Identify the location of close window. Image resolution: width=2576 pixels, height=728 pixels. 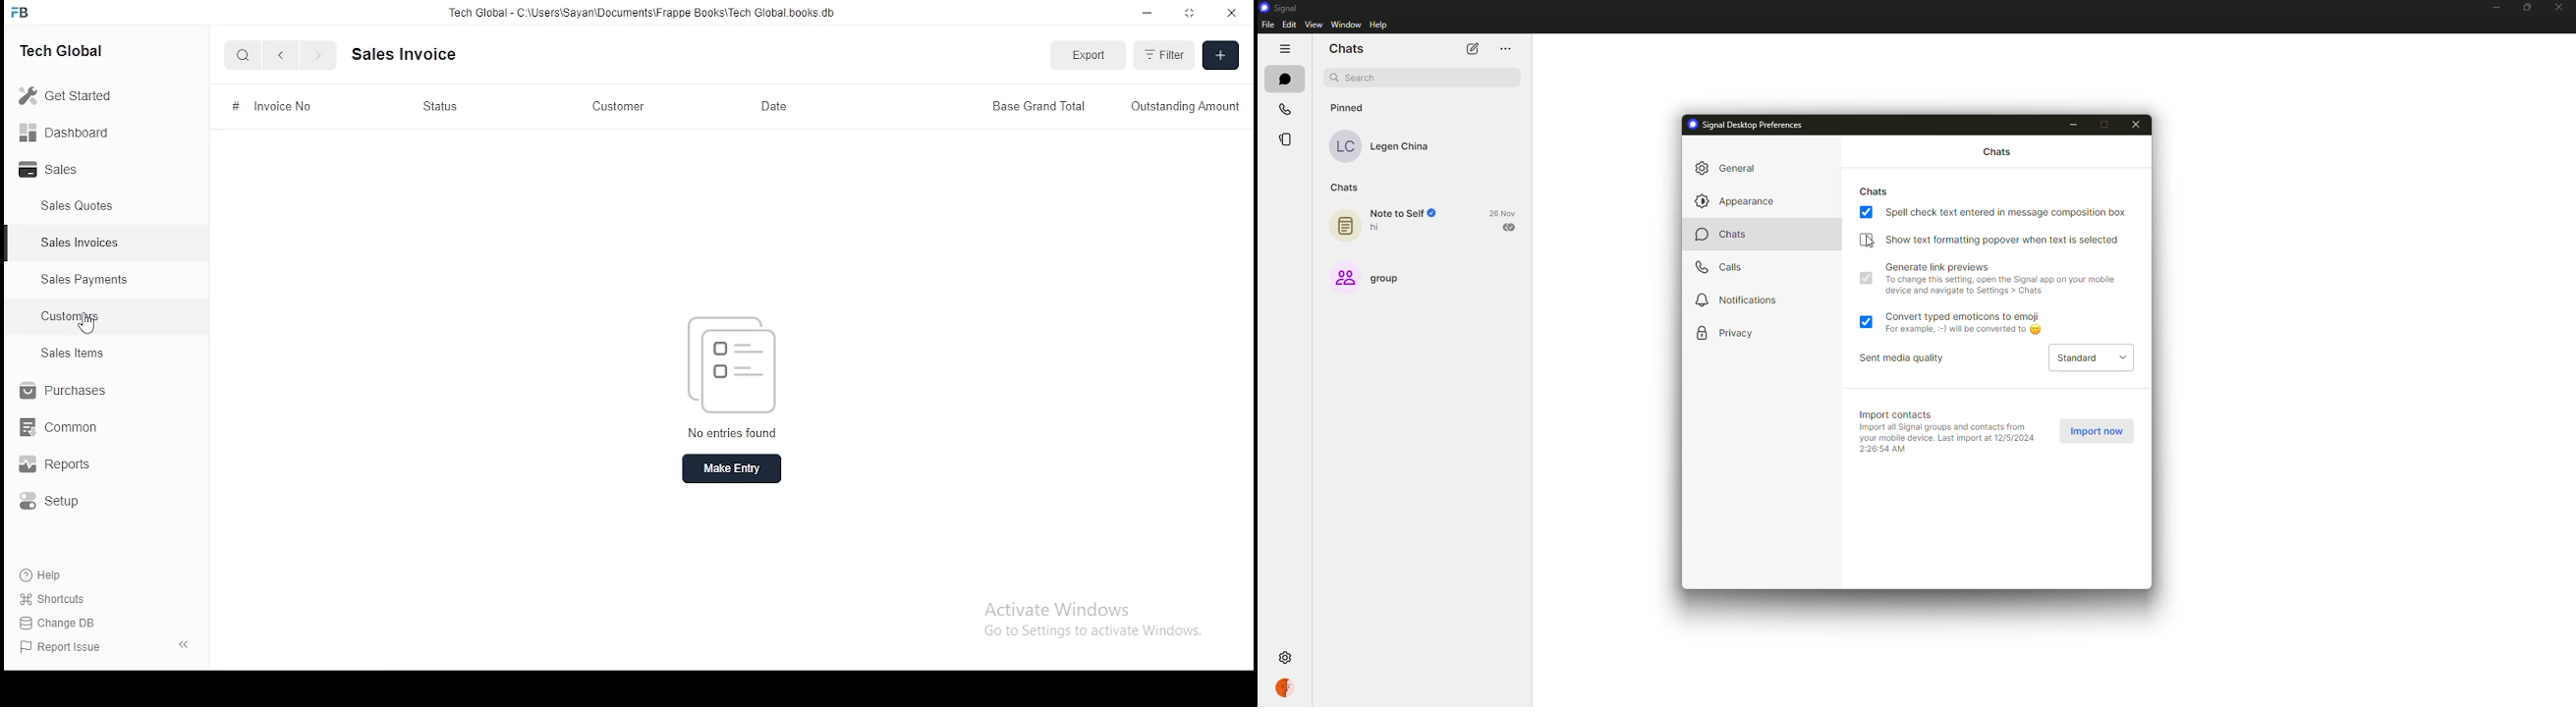
(1229, 14).